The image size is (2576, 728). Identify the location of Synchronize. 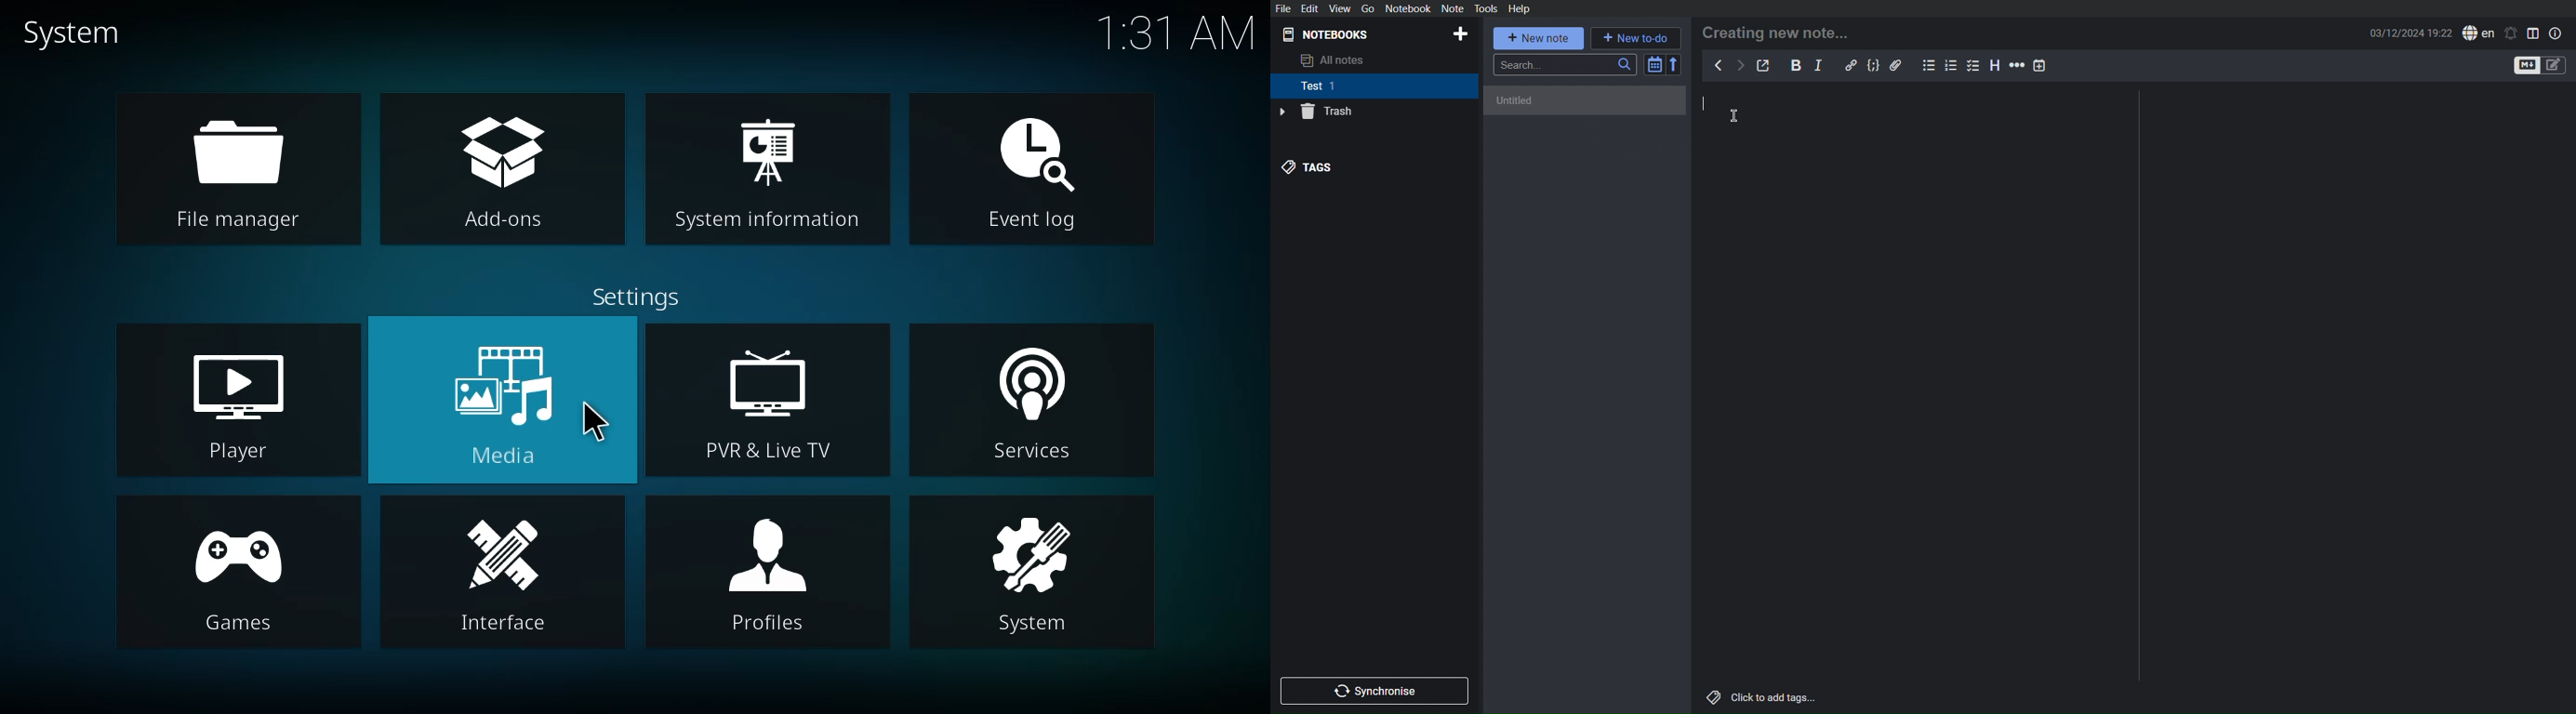
(1373, 691).